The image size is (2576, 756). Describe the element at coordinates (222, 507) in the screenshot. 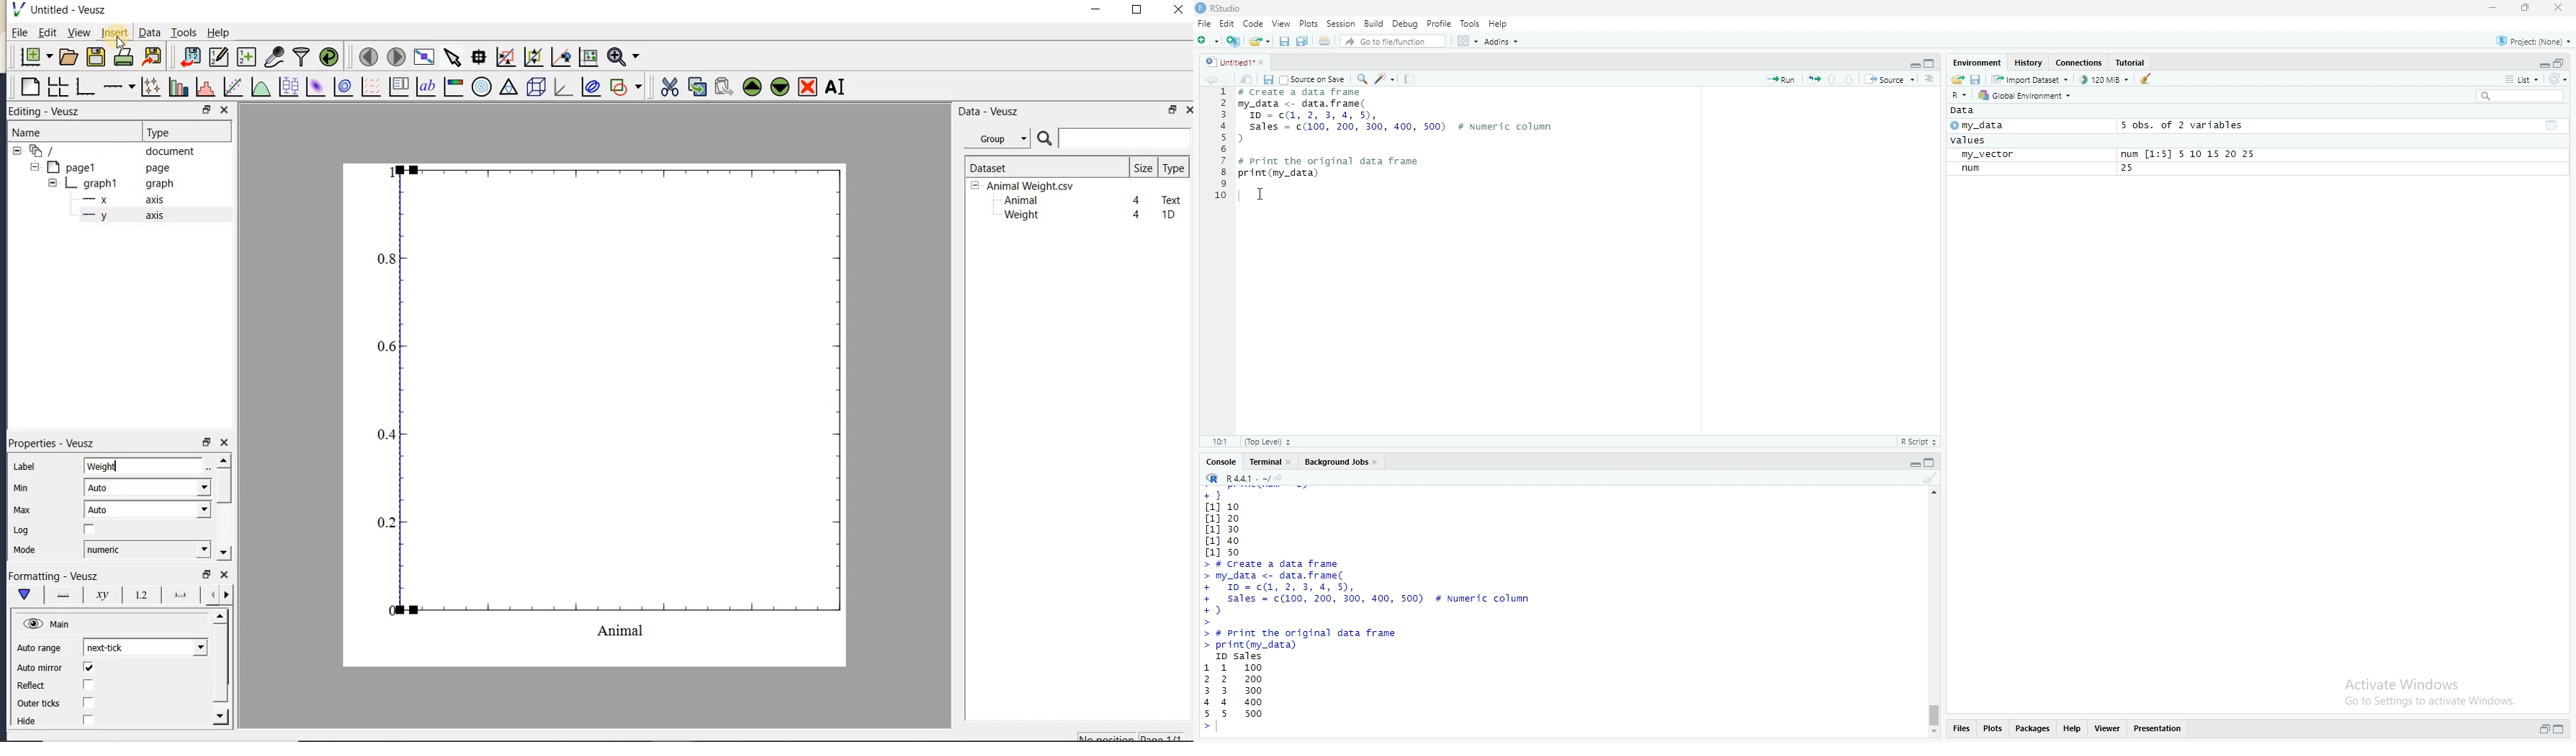

I see `scrollbar` at that location.